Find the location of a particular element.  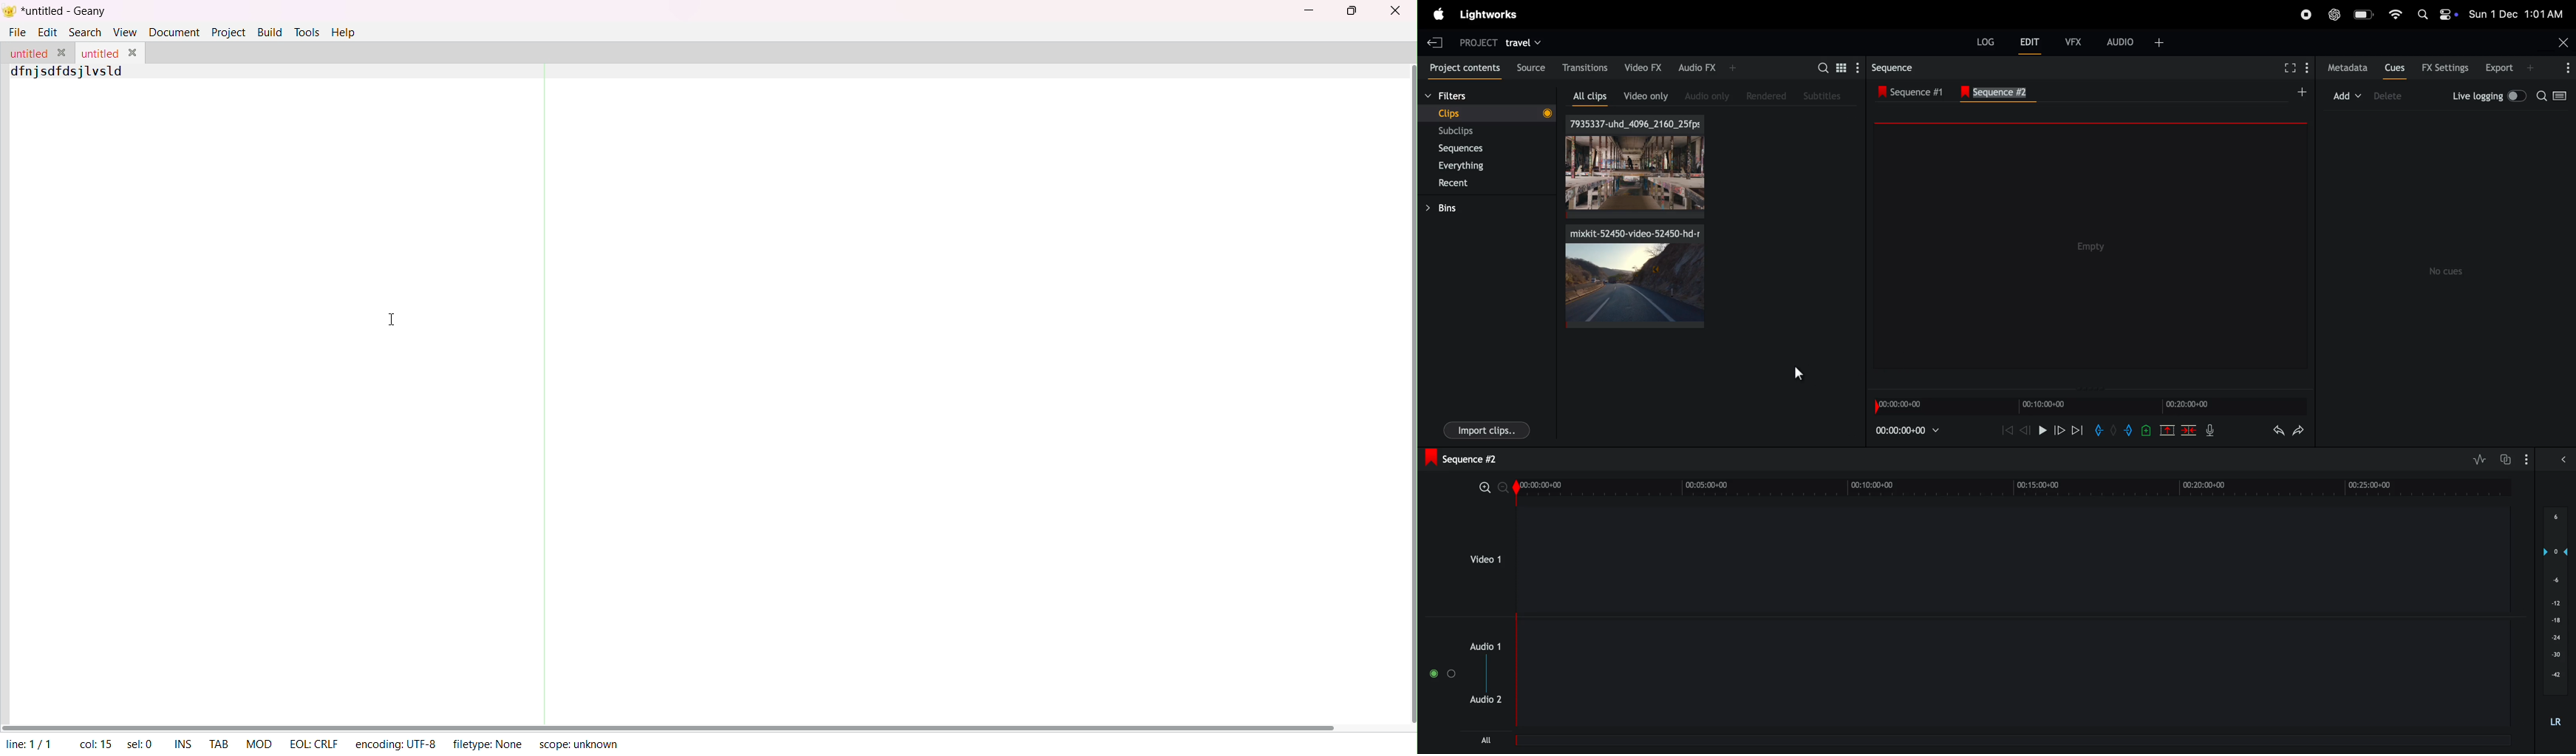

apple menu is located at coordinates (1439, 14).